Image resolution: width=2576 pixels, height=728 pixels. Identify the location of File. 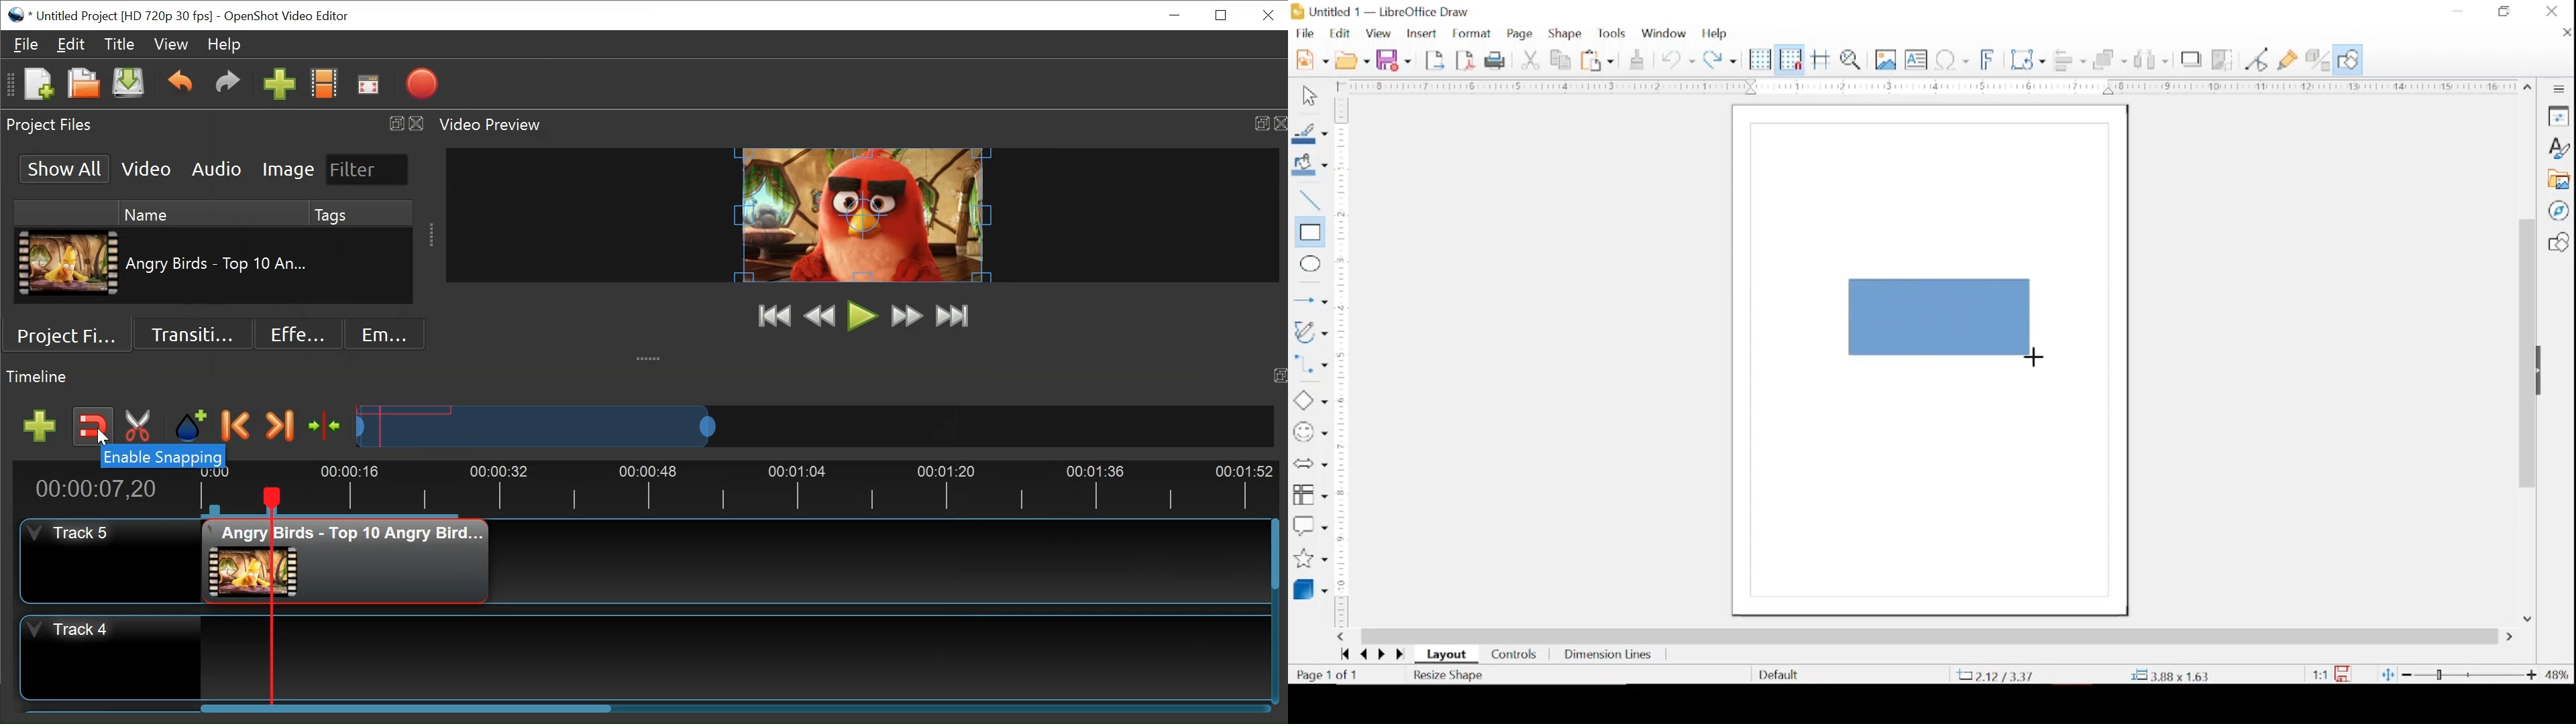
(27, 43).